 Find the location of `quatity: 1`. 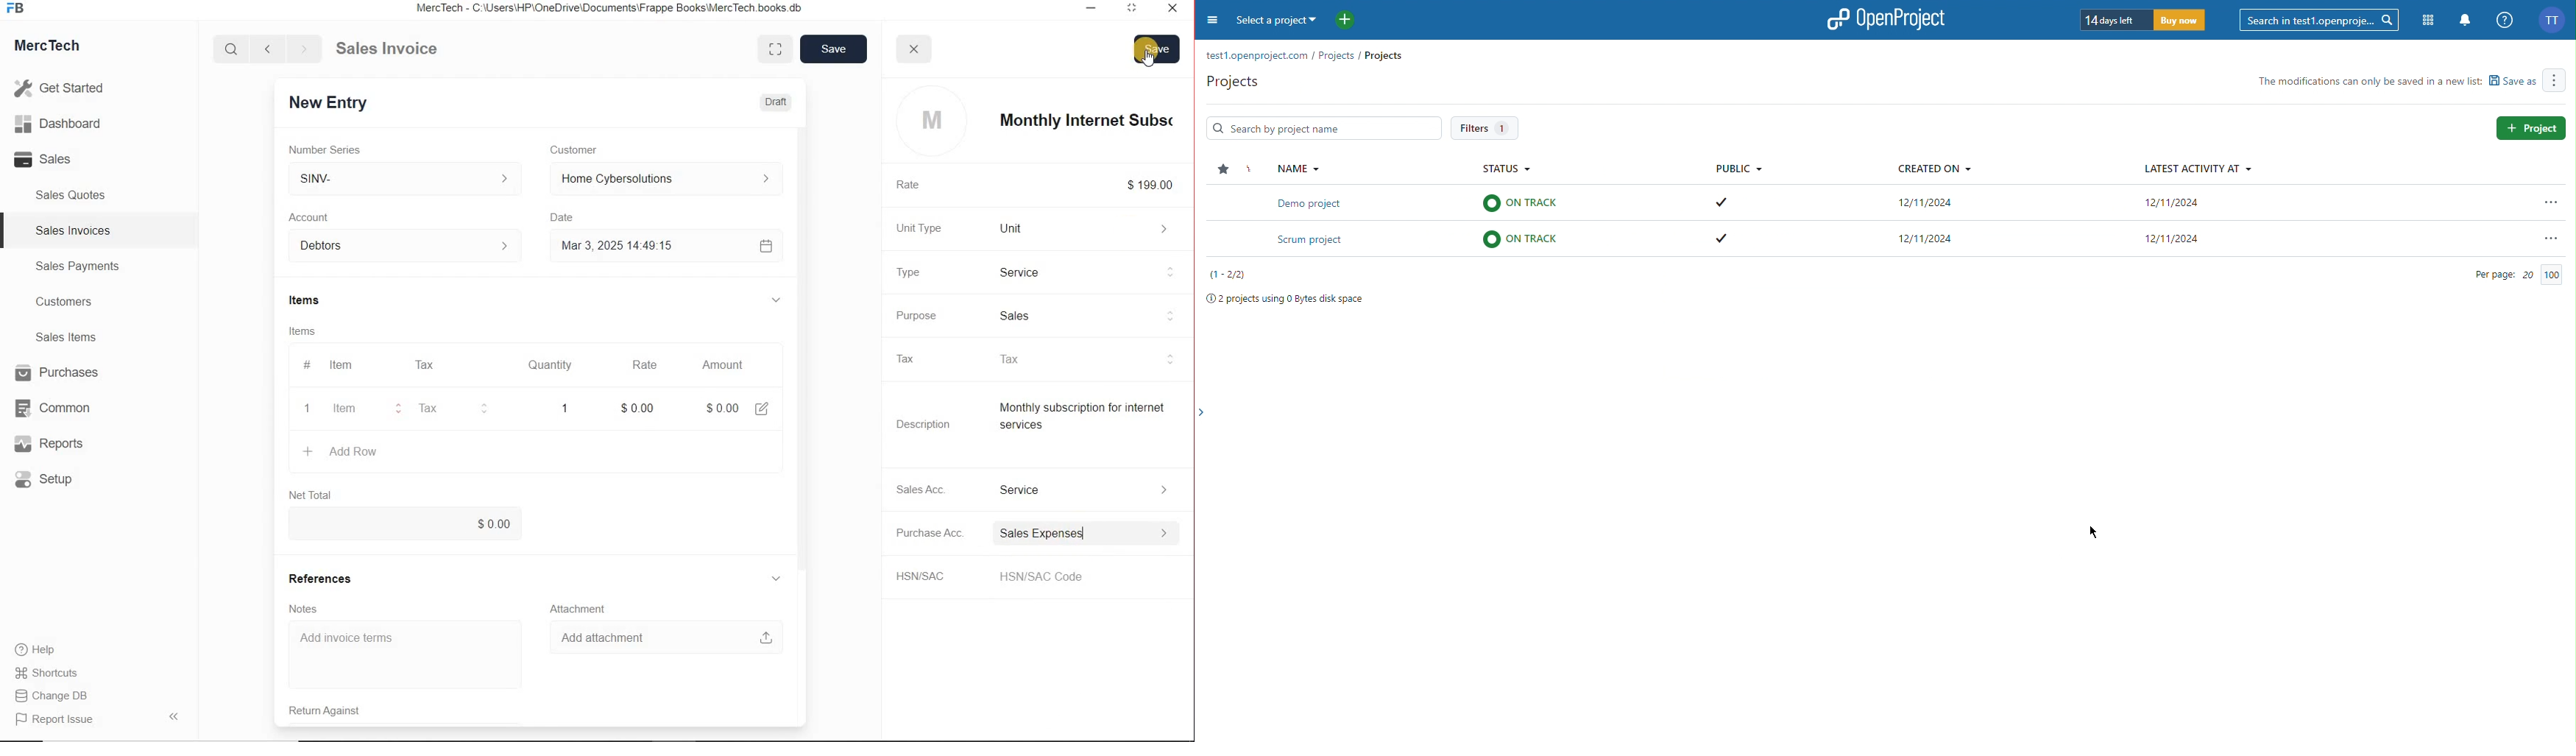

quatity: 1 is located at coordinates (557, 407).